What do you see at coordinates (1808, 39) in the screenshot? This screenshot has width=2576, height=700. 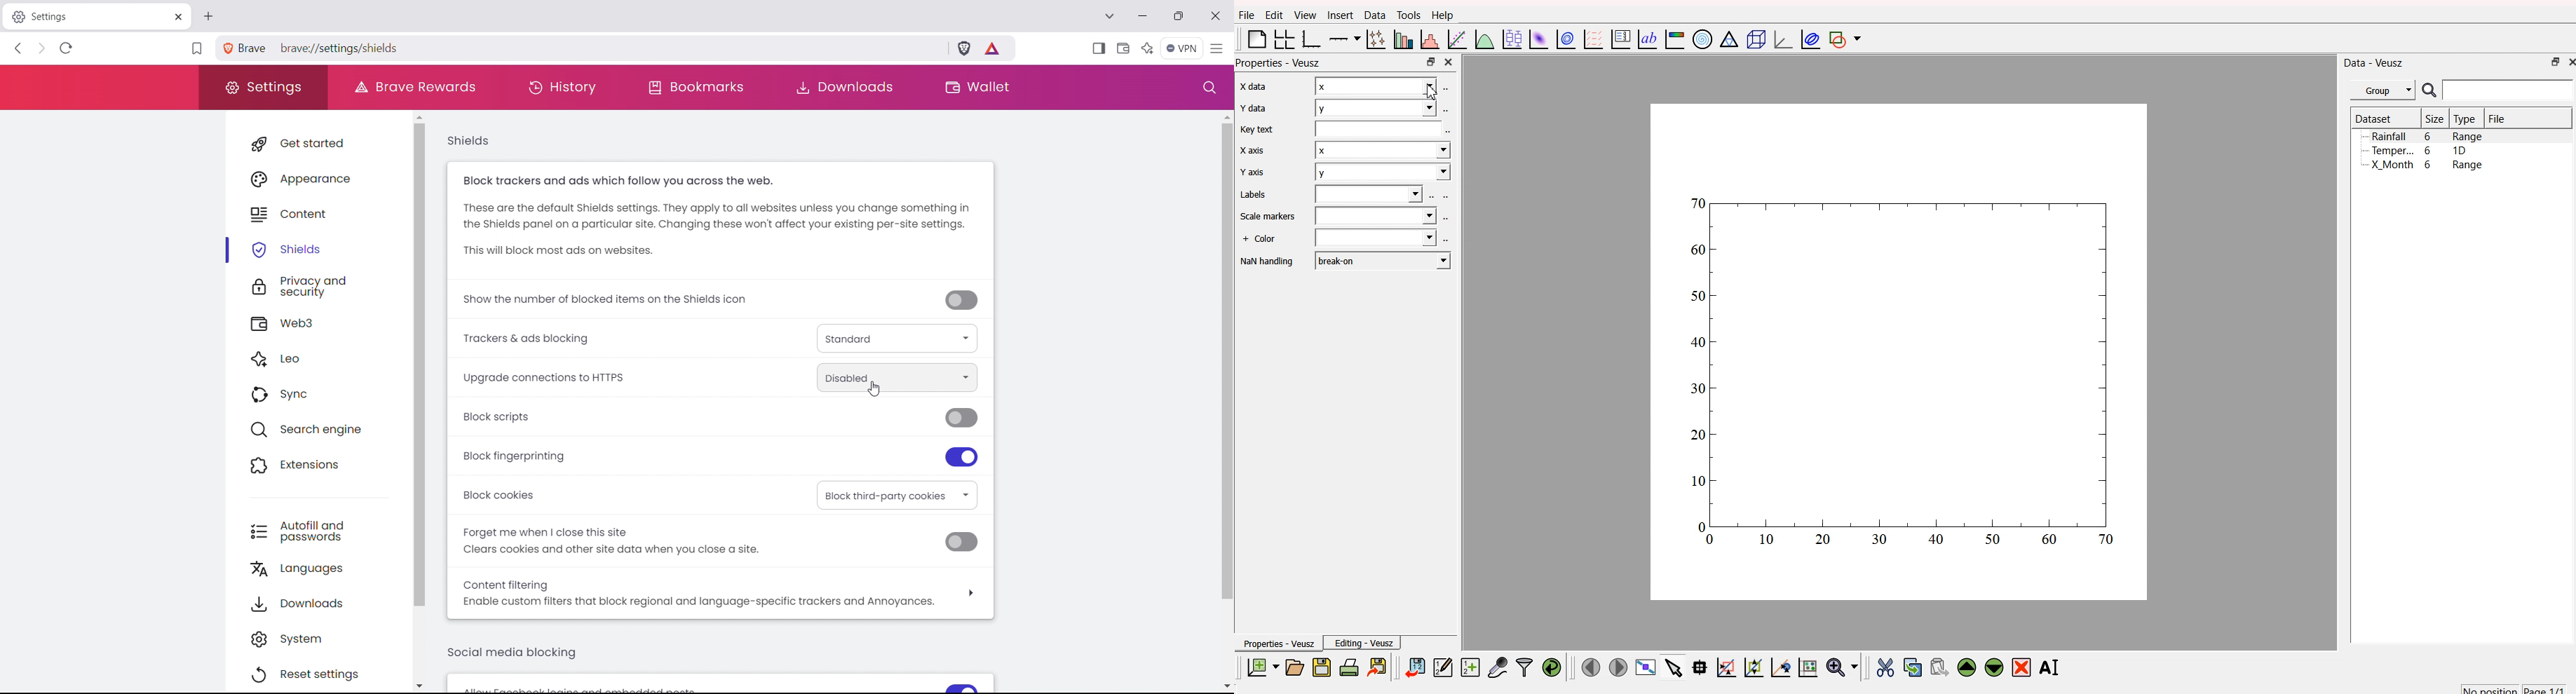 I see `plot covariance ellipses` at bounding box center [1808, 39].